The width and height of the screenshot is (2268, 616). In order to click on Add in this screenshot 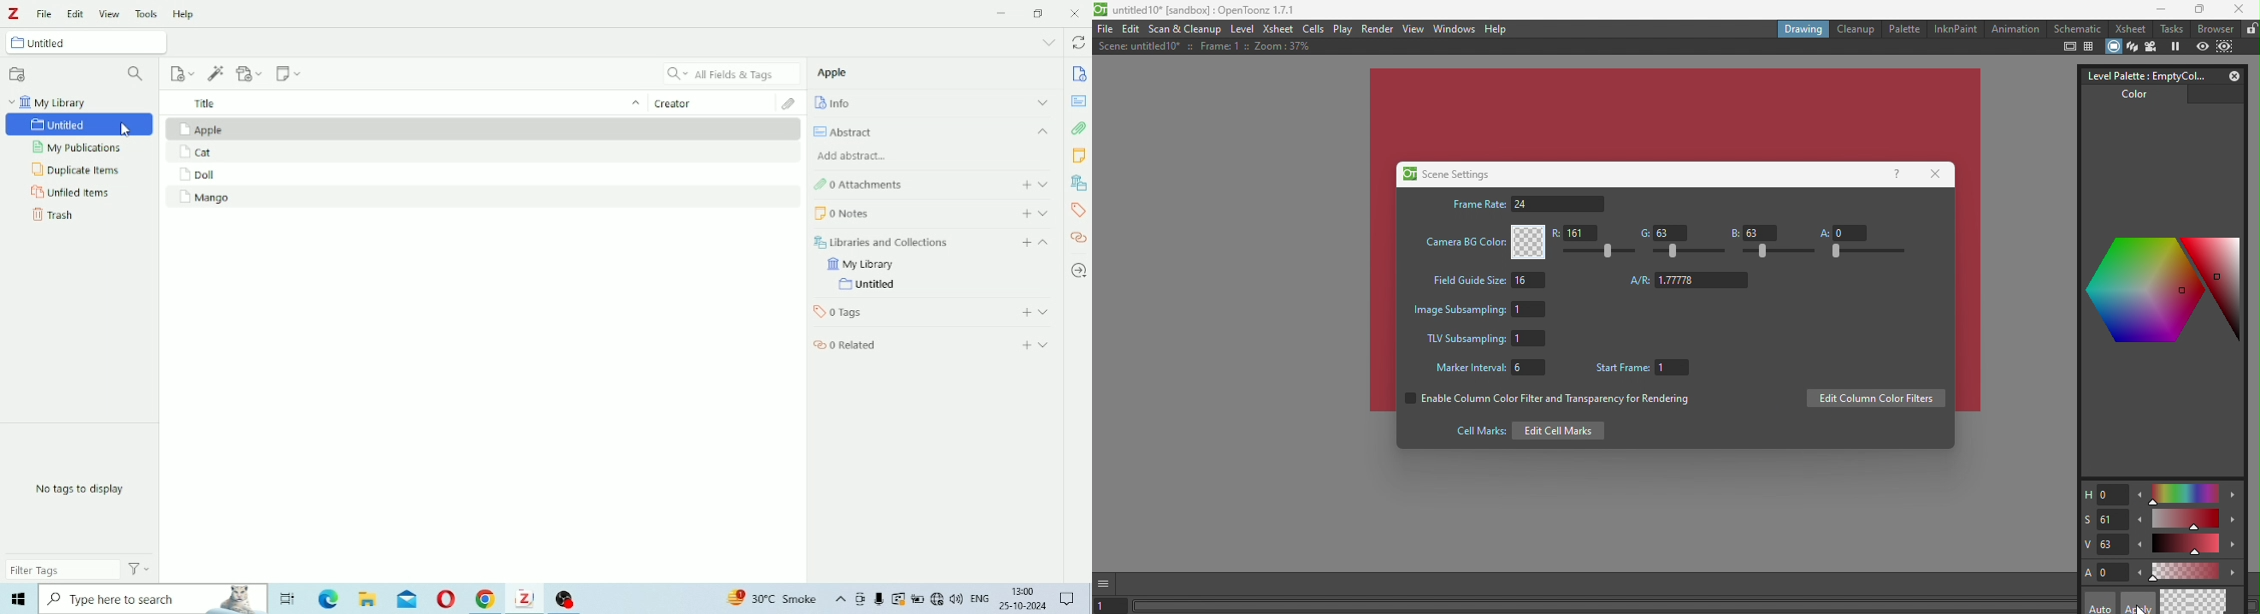, I will do `click(1027, 345)`.